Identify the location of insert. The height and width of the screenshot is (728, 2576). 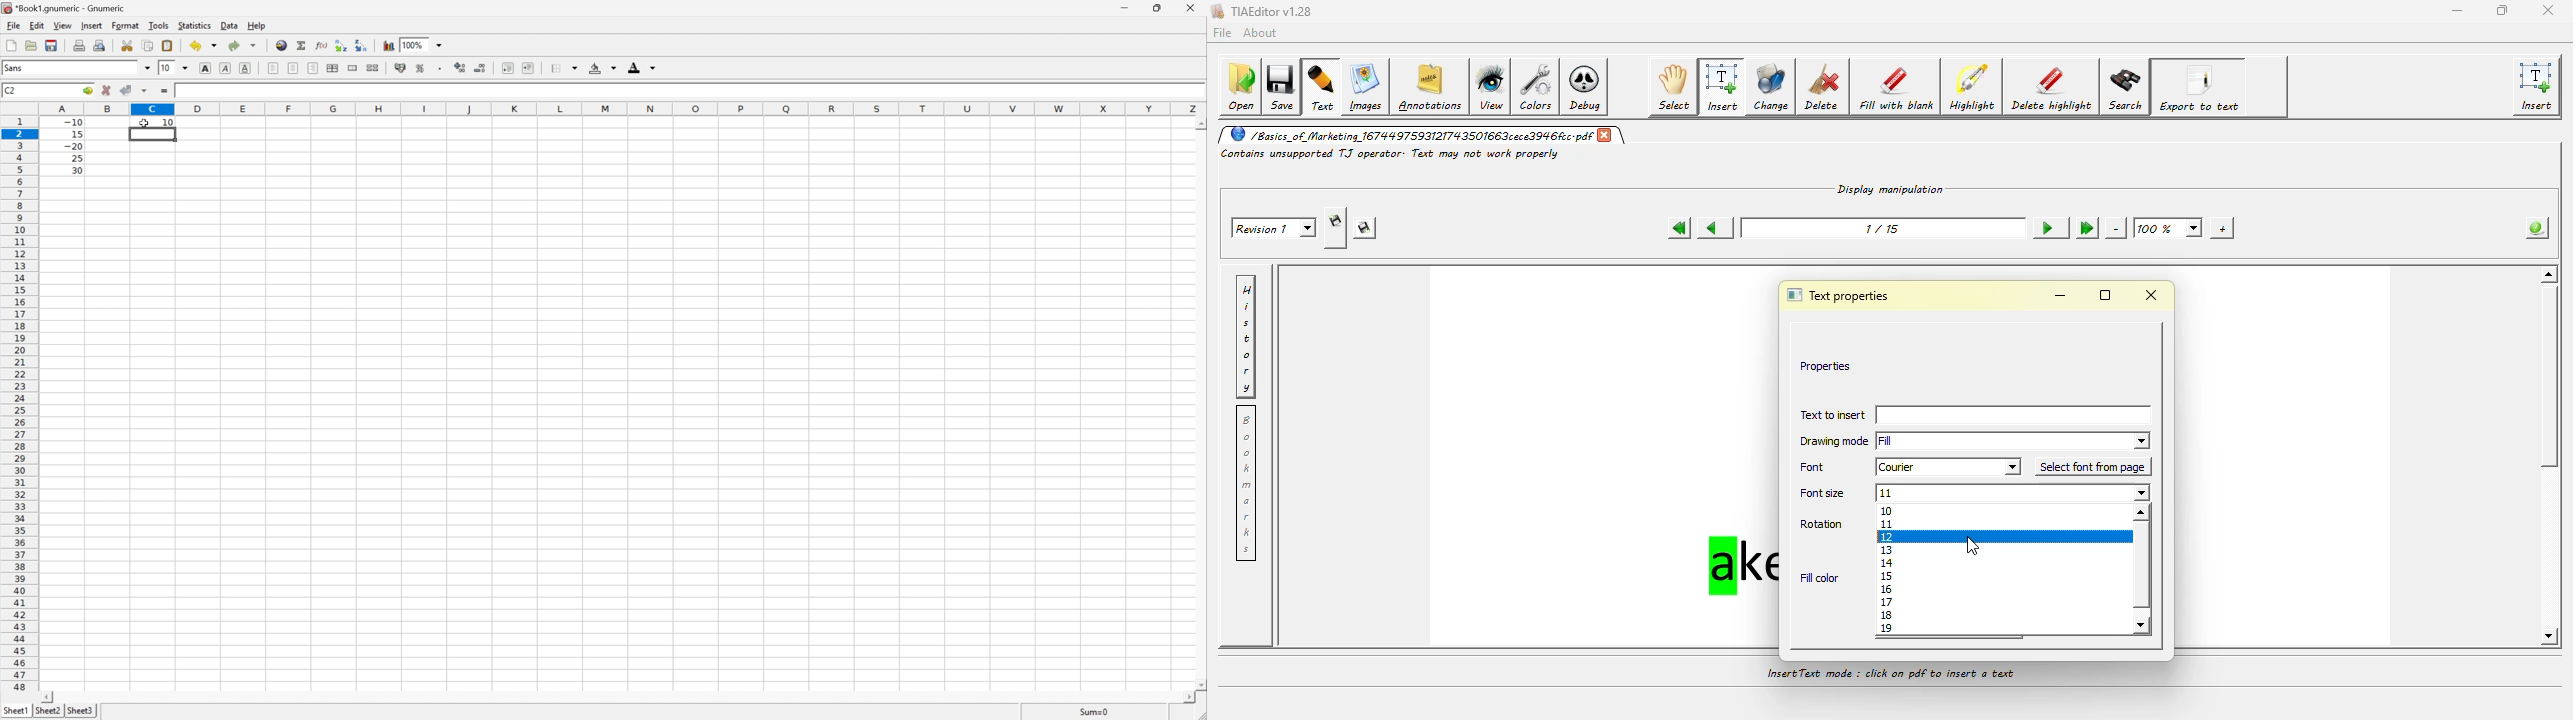
(2016, 416).